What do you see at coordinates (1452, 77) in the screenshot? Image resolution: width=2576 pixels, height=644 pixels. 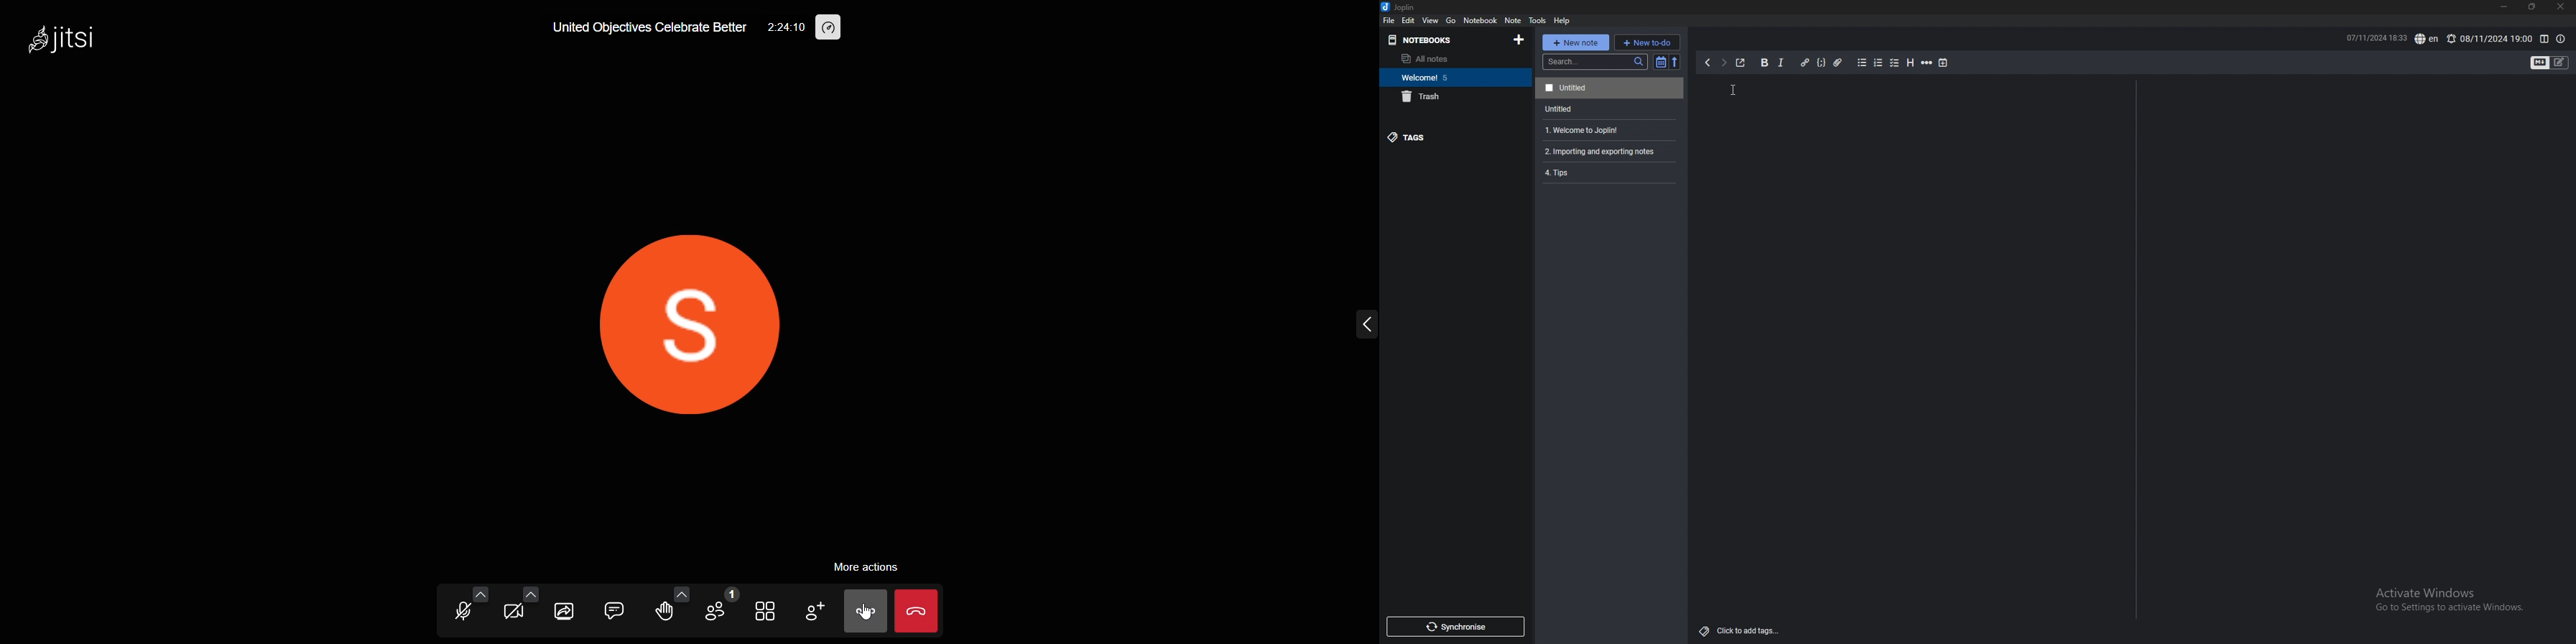 I see `Welcome 5` at bounding box center [1452, 77].